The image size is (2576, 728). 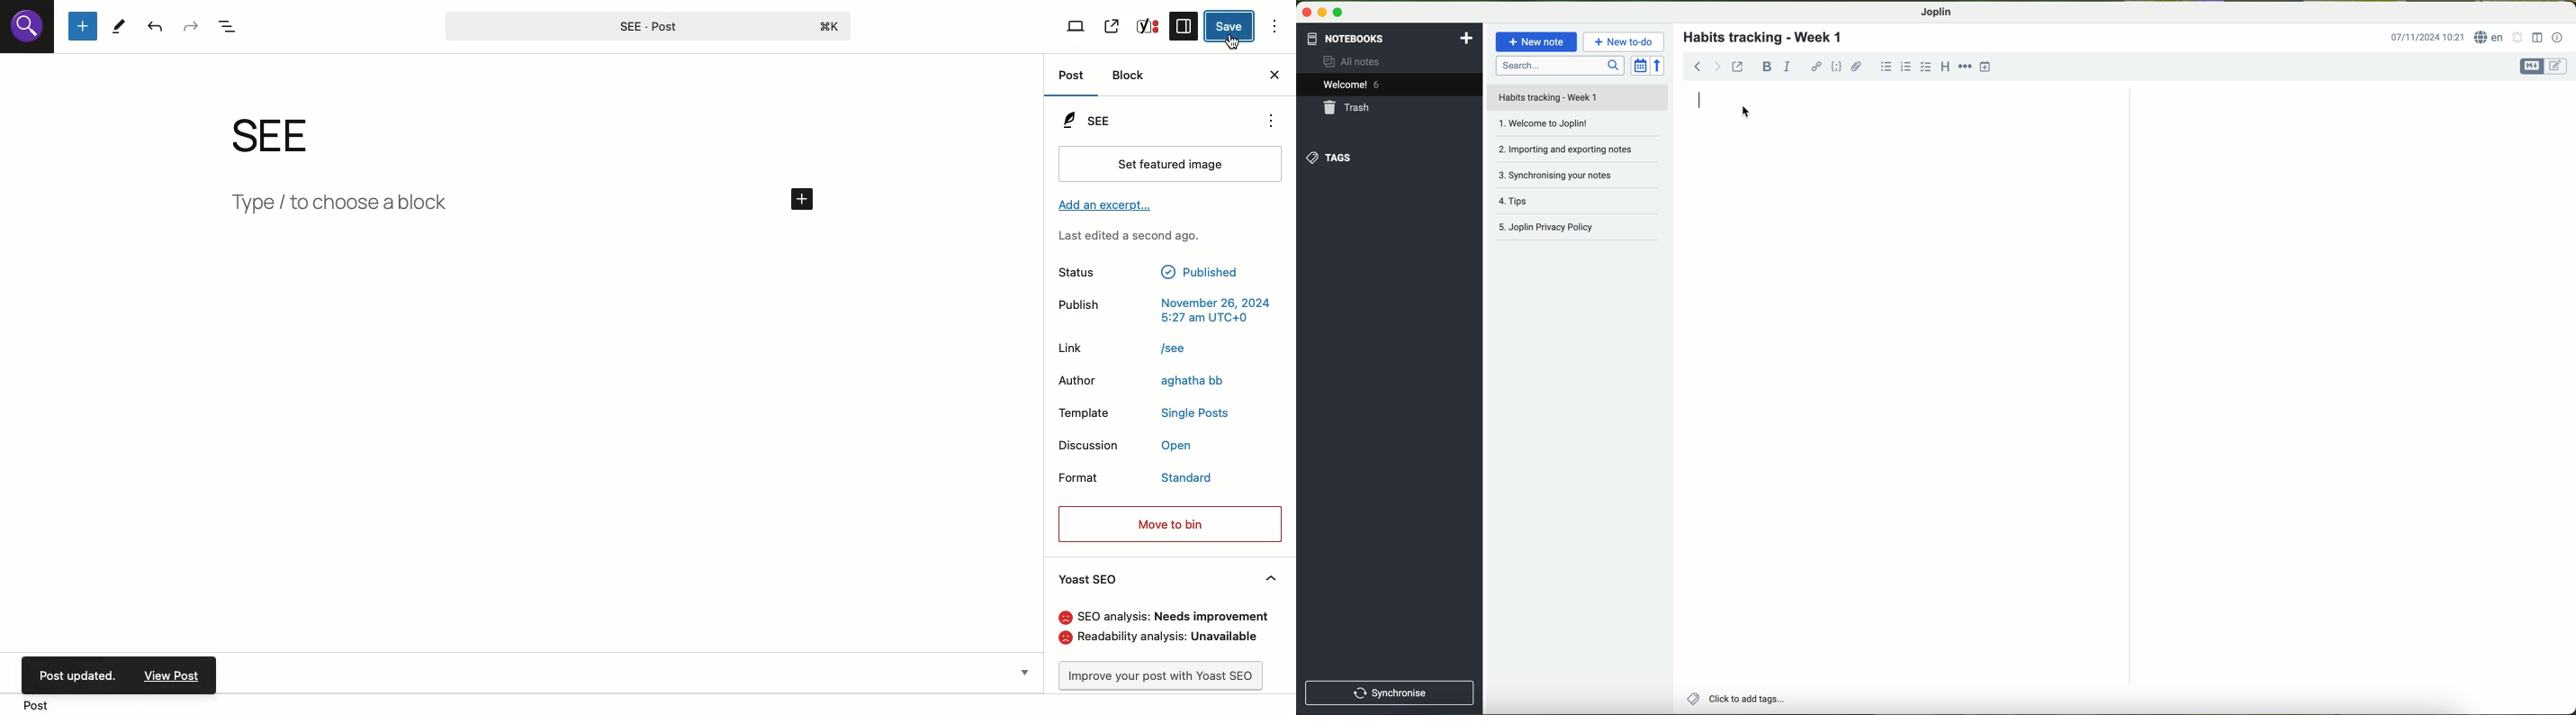 I want to click on Document overview, so click(x=230, y=25).